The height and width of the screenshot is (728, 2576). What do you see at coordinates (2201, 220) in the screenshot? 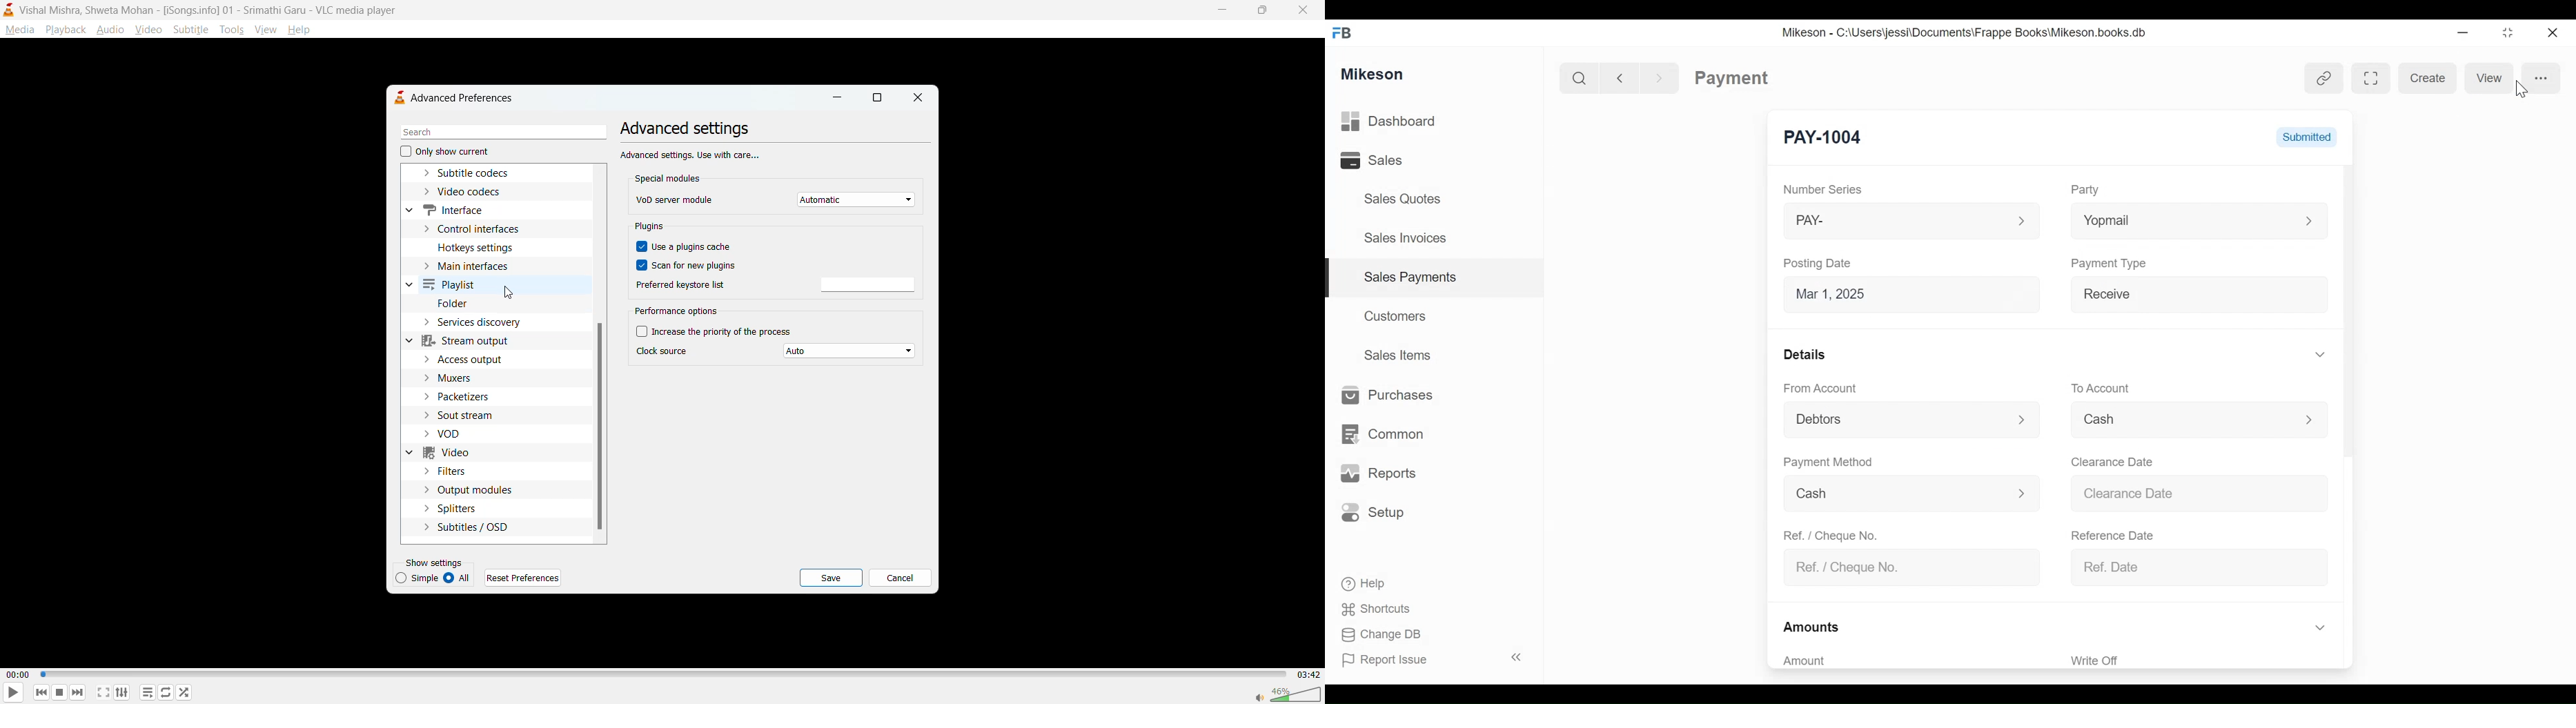
I see `Yopmal` at bounding box center [2201, 220].